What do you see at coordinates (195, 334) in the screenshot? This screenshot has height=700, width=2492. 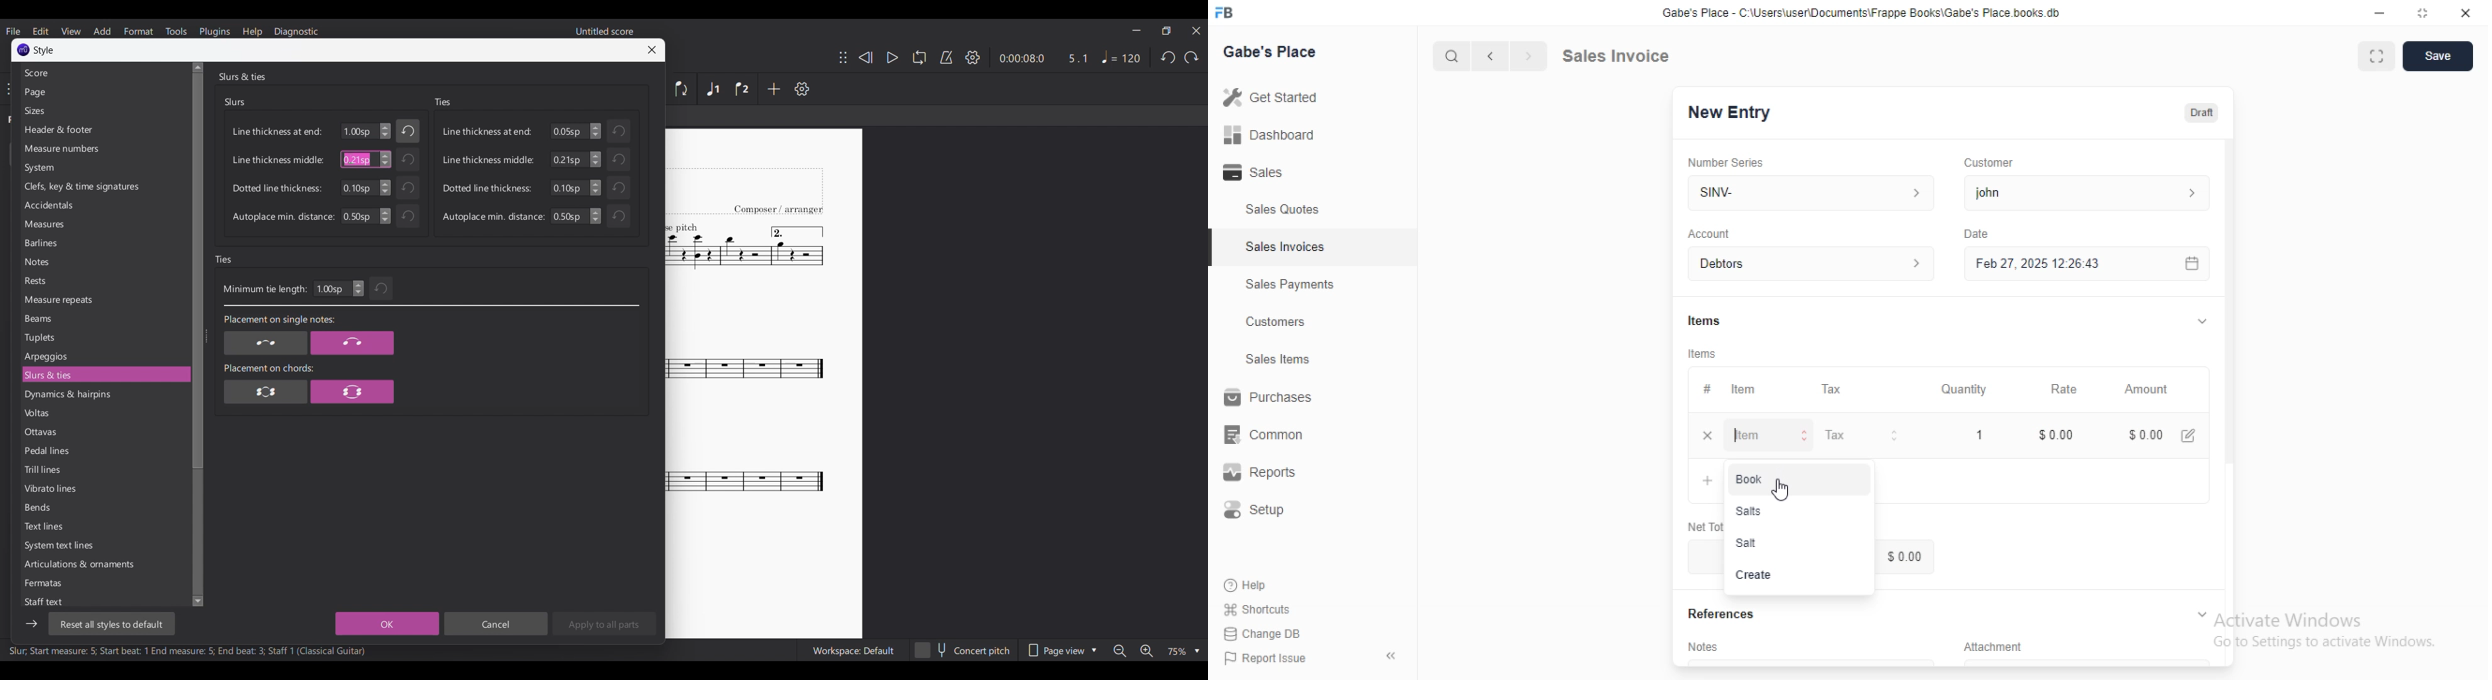 I see `Vertical slide bar` at bounding box center [195, 334].